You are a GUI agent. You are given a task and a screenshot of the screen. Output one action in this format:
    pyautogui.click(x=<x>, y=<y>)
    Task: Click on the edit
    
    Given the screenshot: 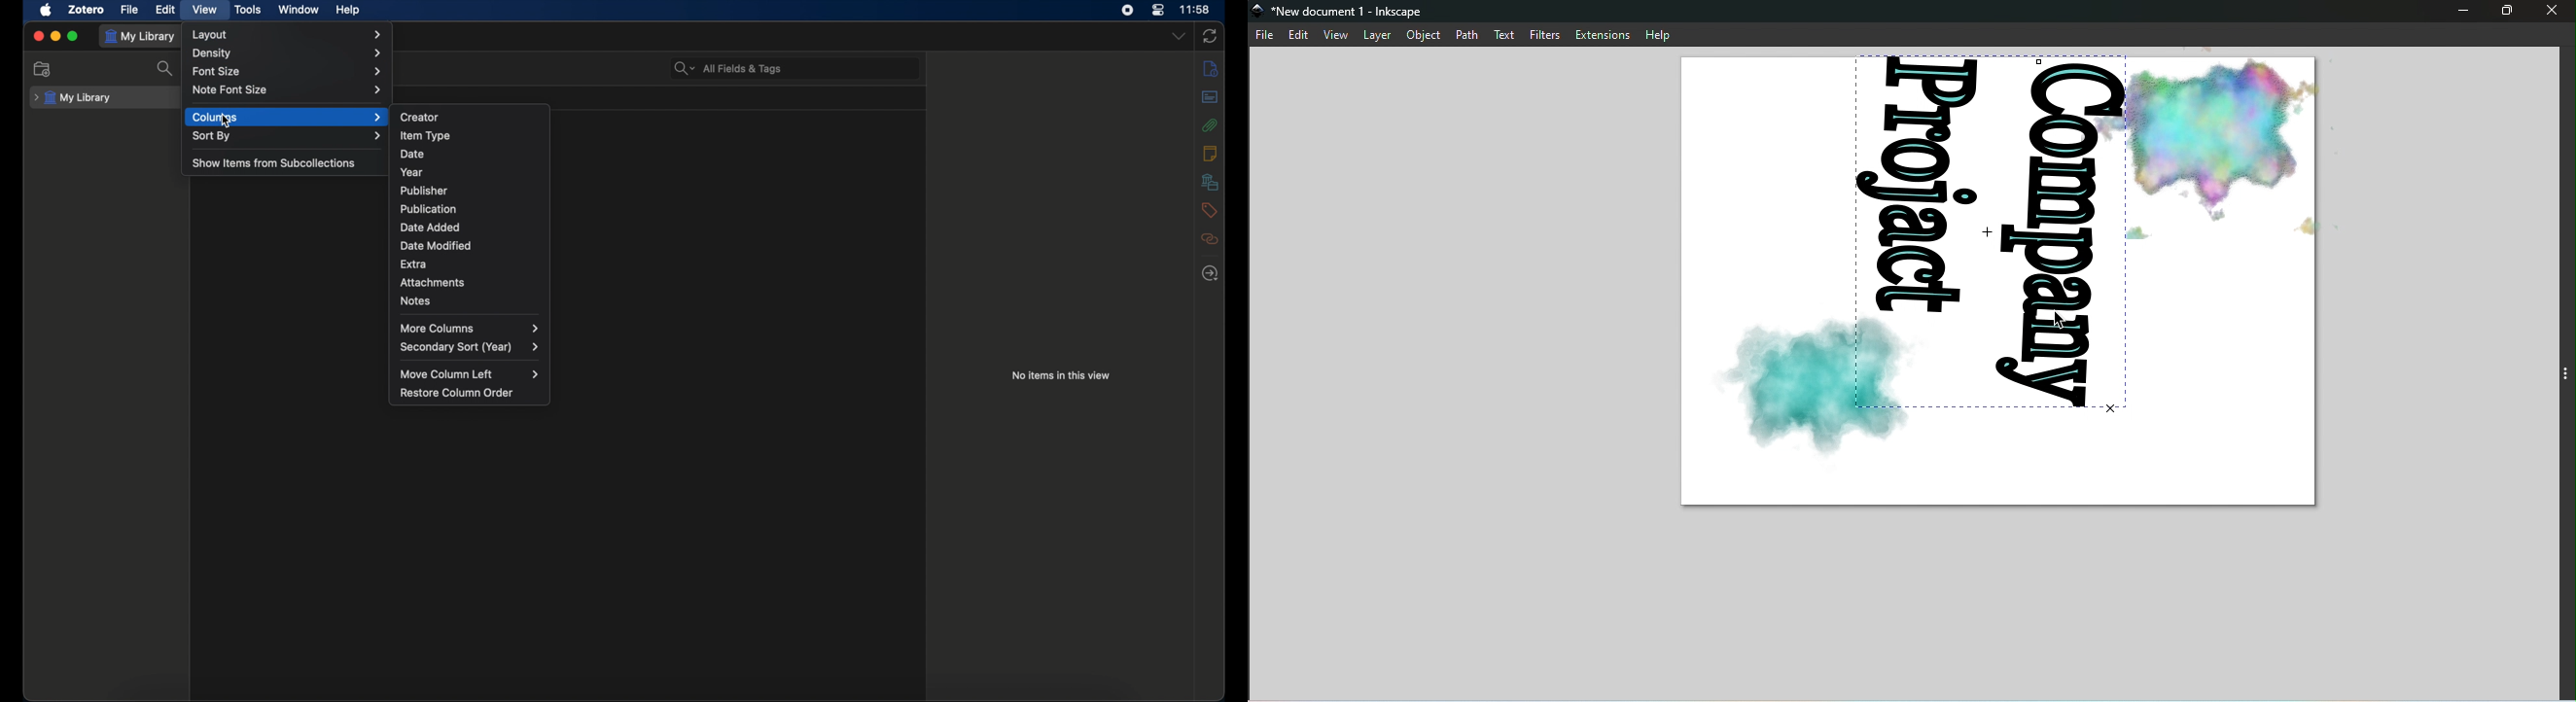 What is the action you would take?
    pyautogui.click(x=167, y=9)
    